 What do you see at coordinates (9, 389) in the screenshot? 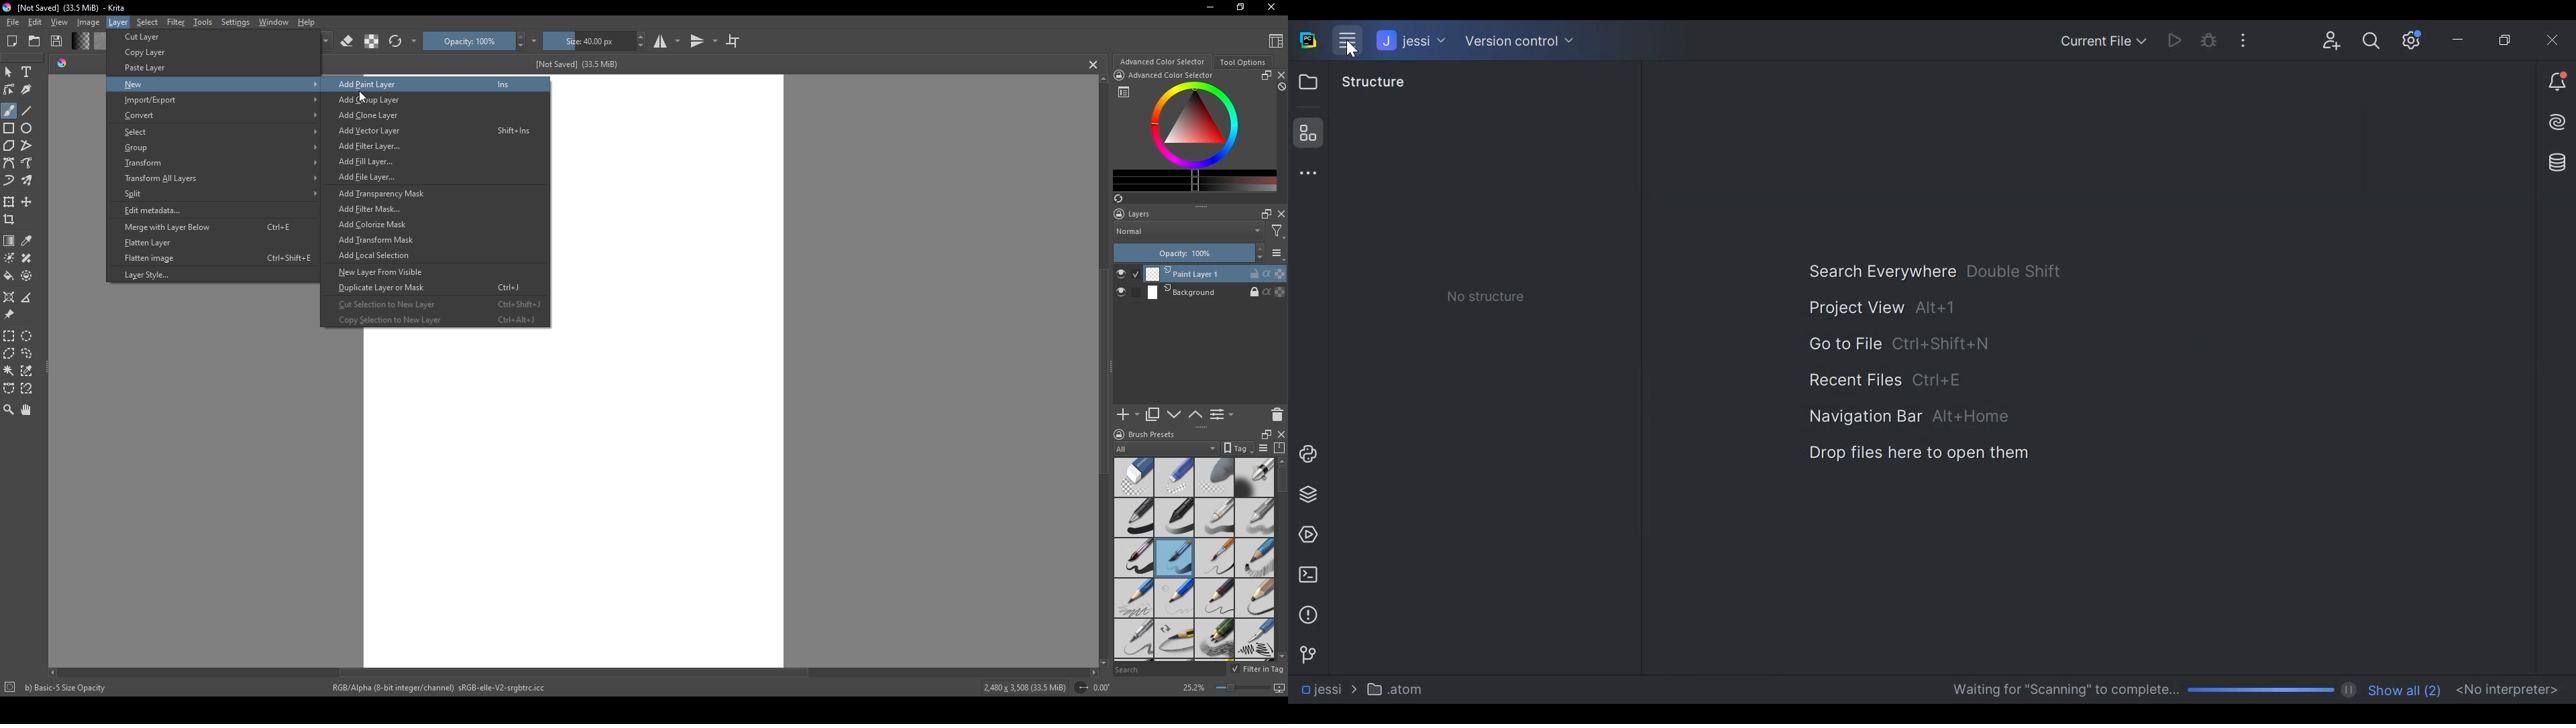
I see `bezier curve` at bounding box center [9, 389].